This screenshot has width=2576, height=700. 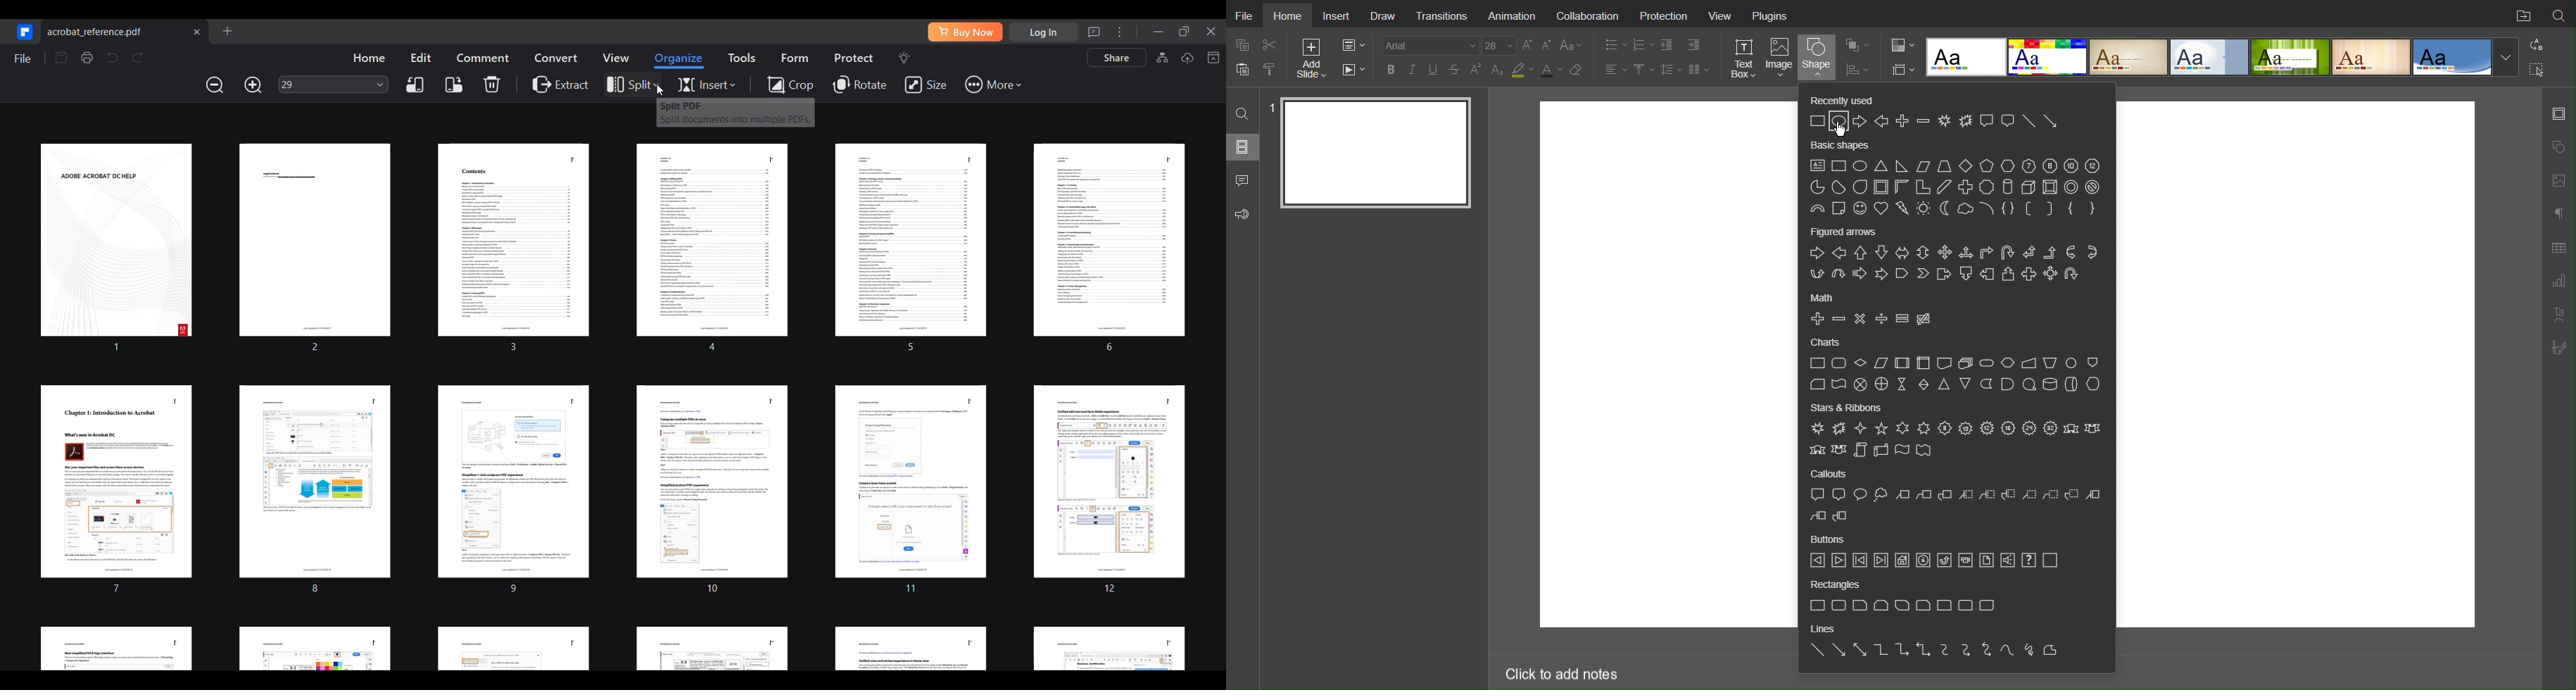 What do you see at coordinates (1954, 180) in the screenshot?
I see `Basic Shapes` at bounding box center [1954, 180].